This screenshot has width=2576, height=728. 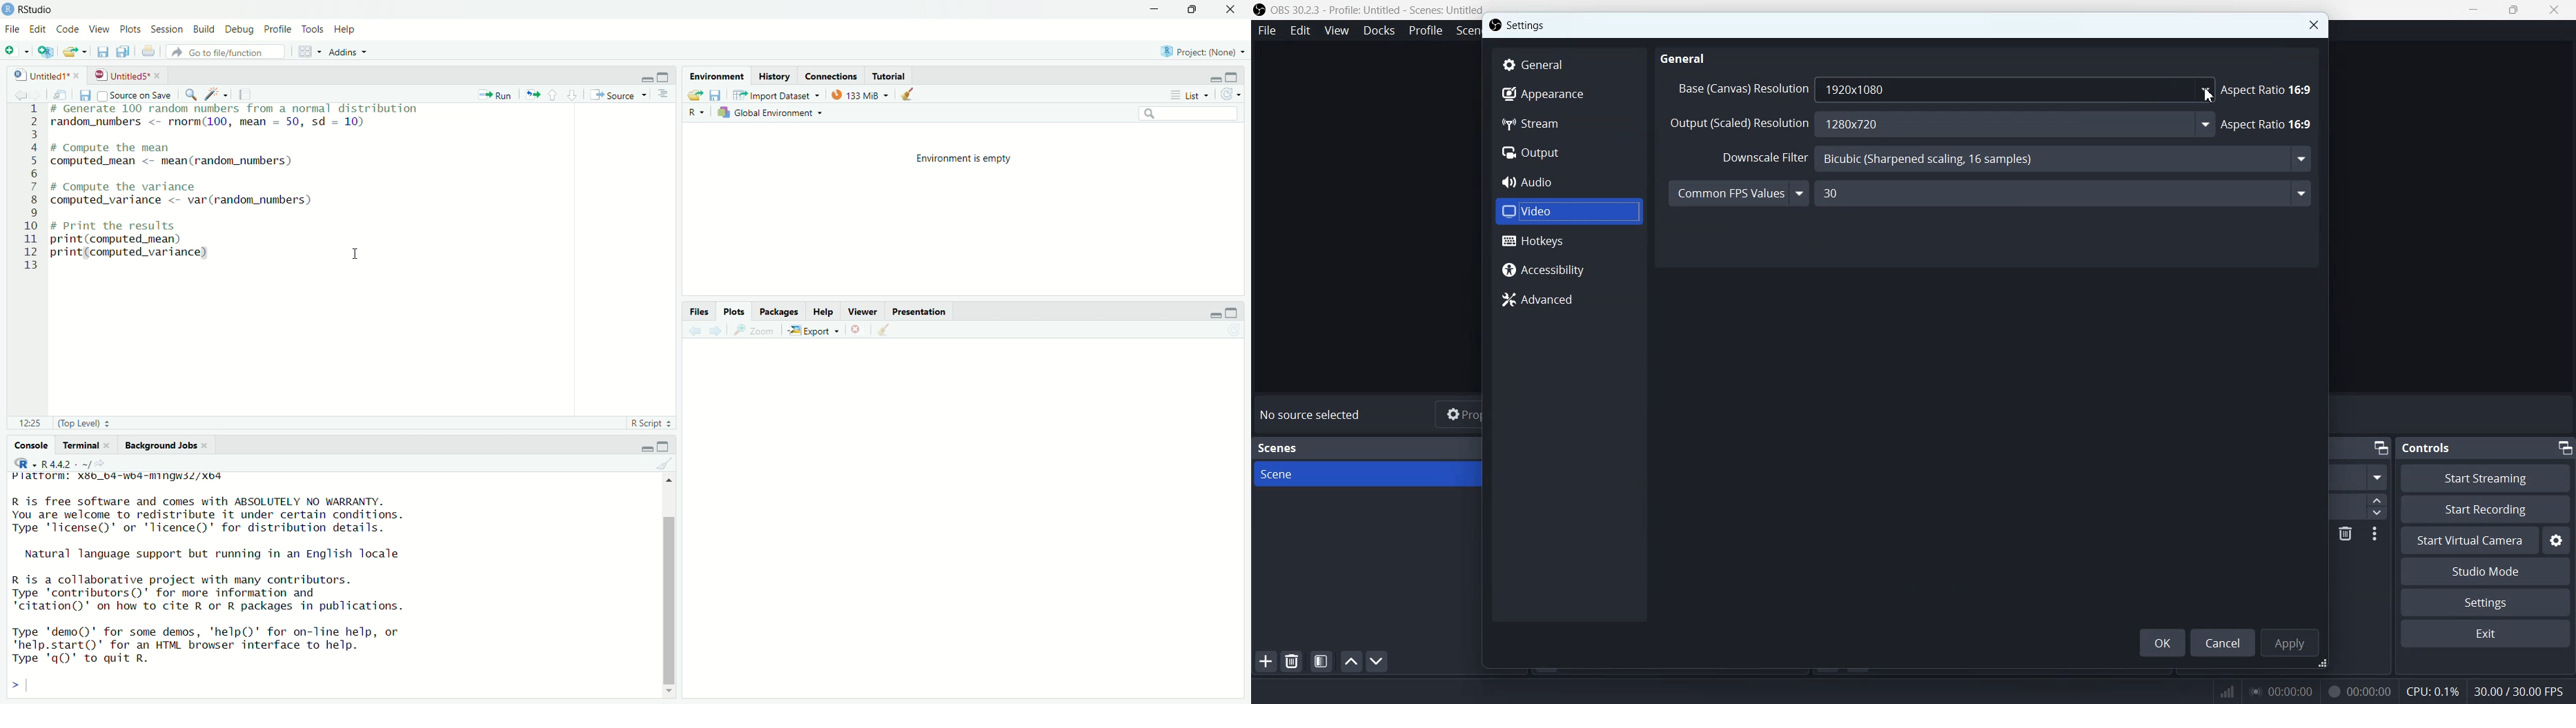 What do you see at coordinates (150, 52) in the screenshot?
I see `print the current file` at bounding box center [150, 52].